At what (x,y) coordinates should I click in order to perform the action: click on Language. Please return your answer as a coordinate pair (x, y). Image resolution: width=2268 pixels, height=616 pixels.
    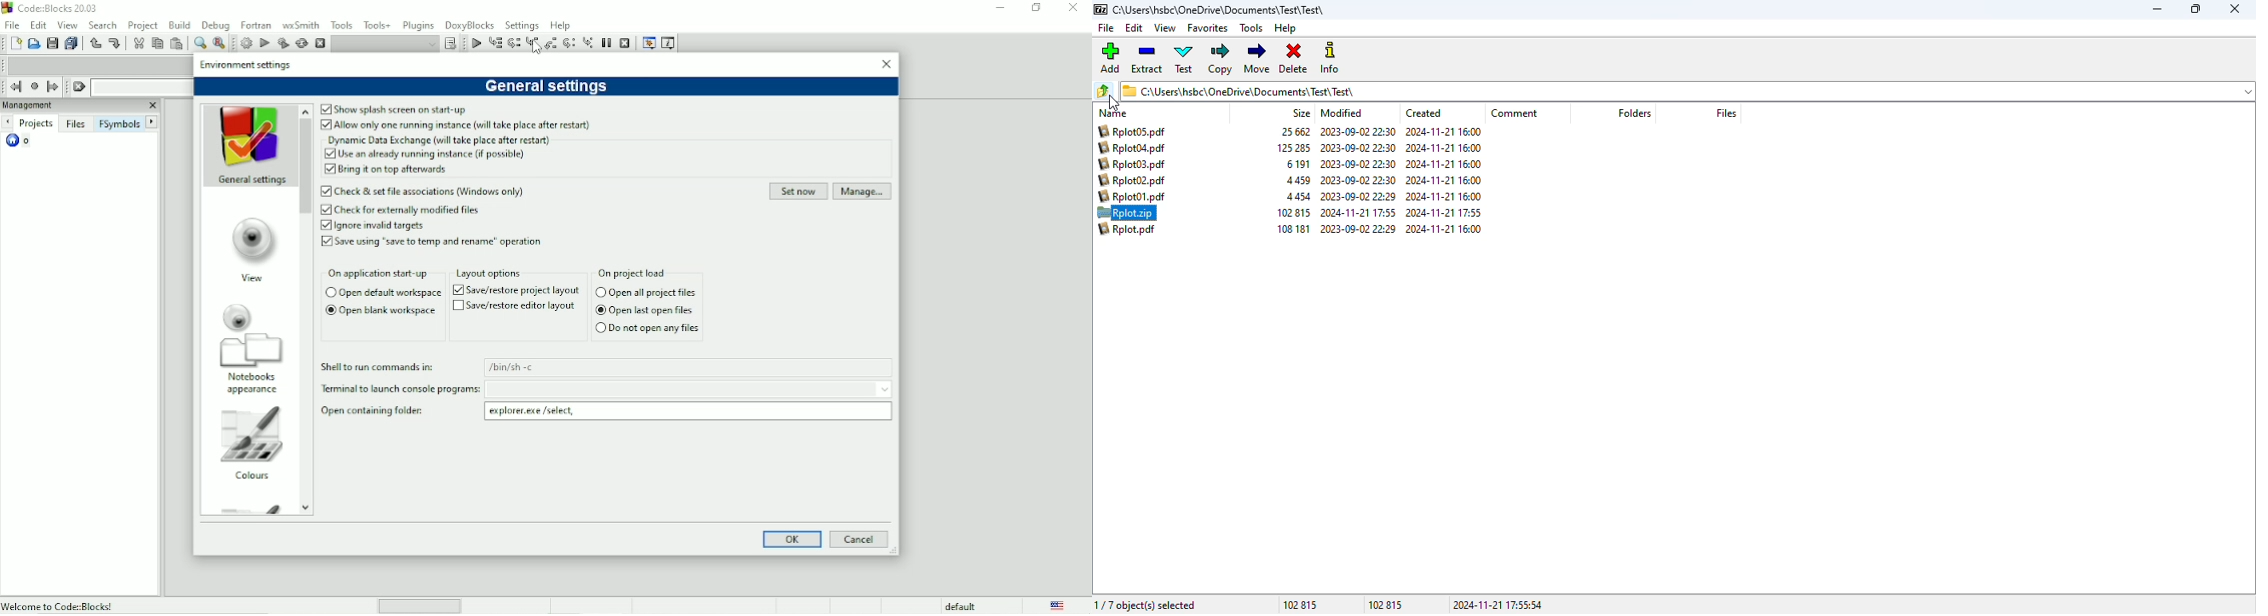
    Looking at the image, I should click on (1058, 605).